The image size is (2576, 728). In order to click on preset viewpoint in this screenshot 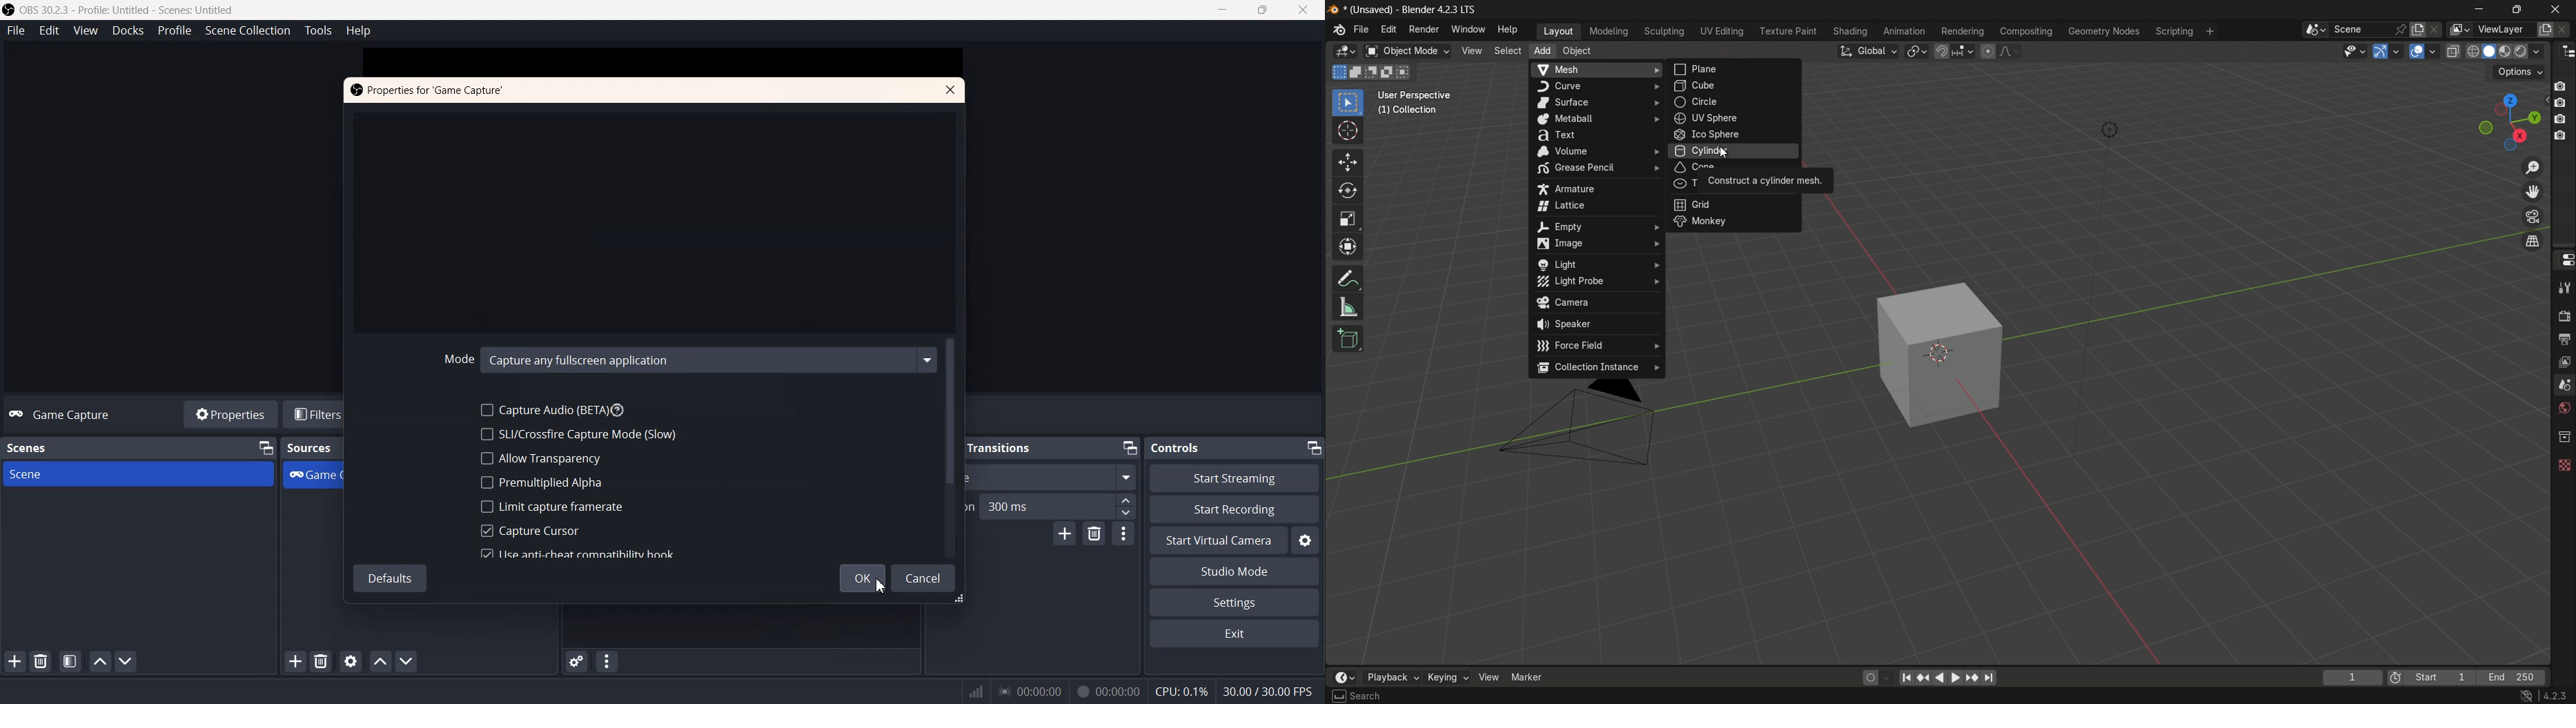, I will do `click(2509, 123)`.